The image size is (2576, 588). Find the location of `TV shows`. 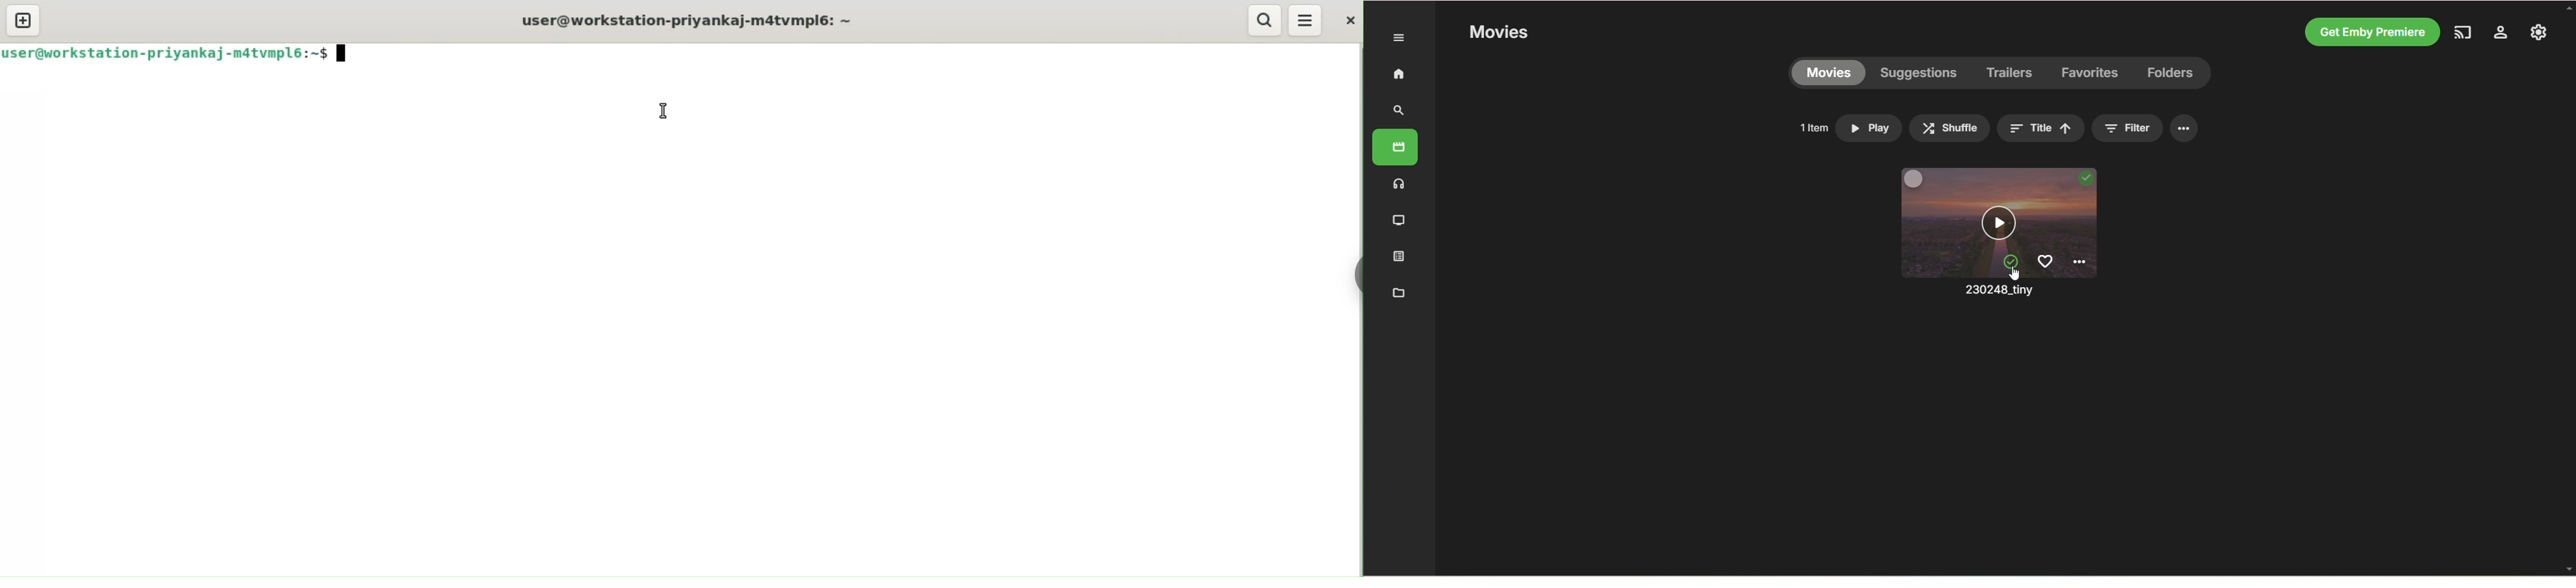

TV shows is located at coordinates (1397, 219).